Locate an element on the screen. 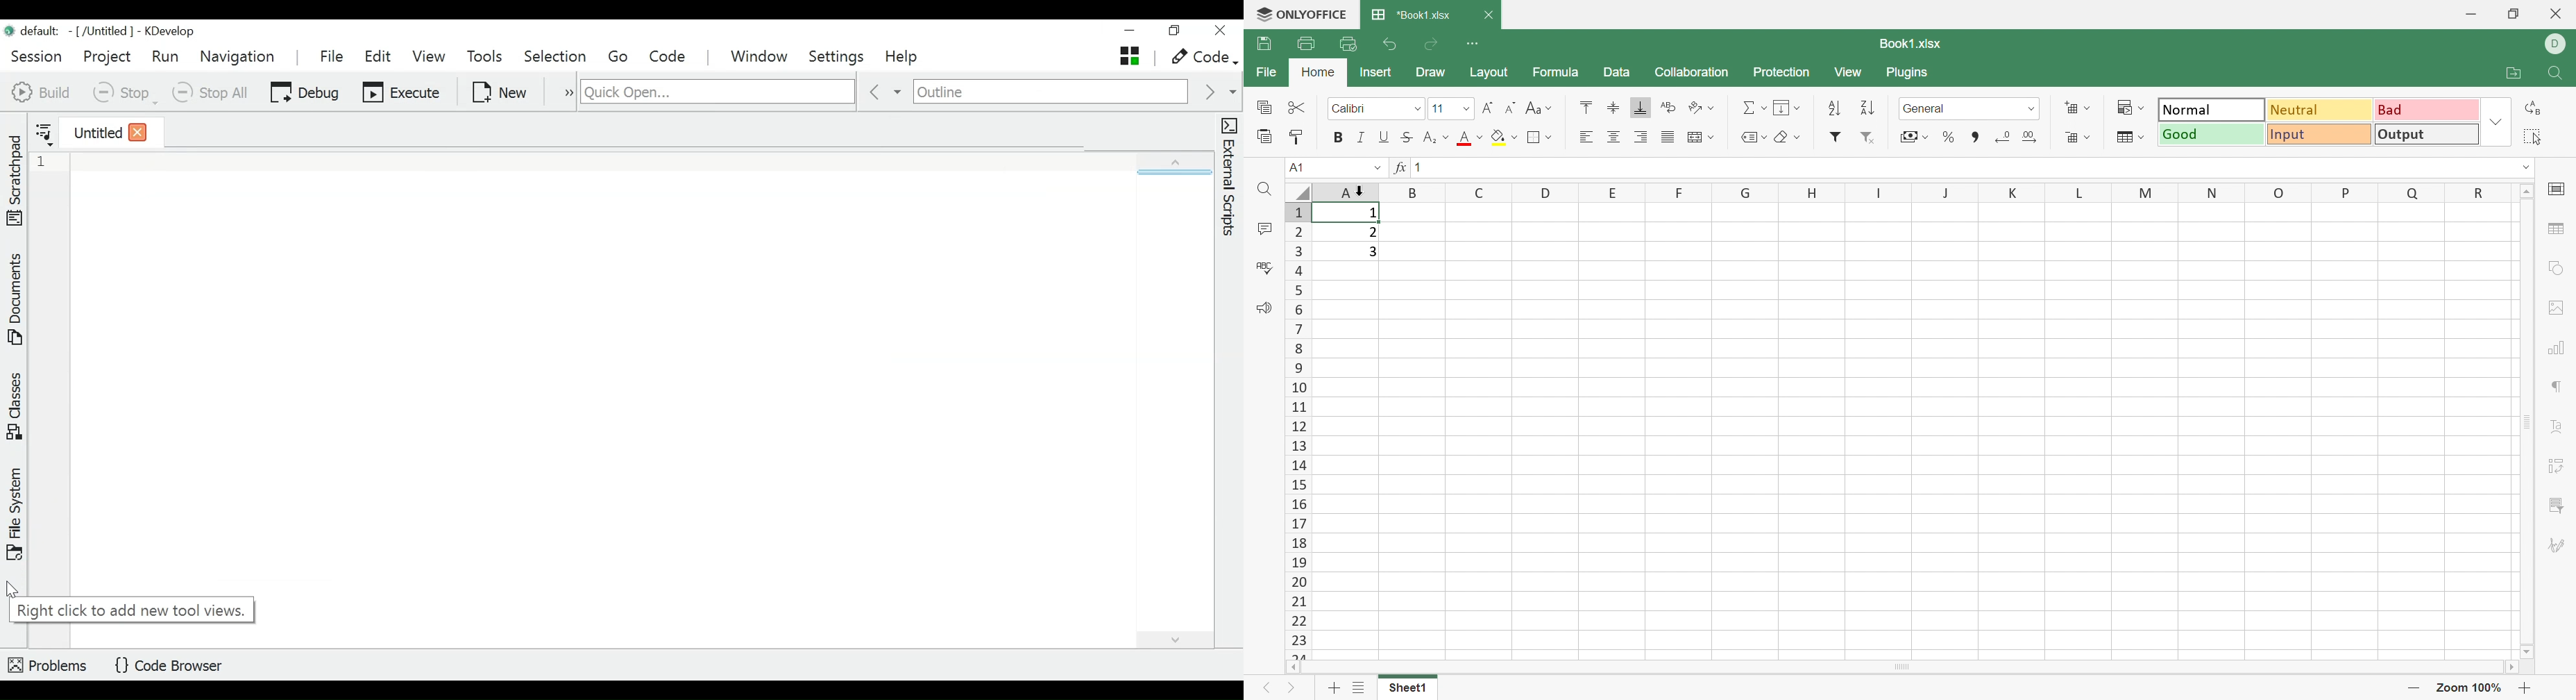 This screenshot has height=700, width=2576. Scroll up is located at coordinates (2529, 190).